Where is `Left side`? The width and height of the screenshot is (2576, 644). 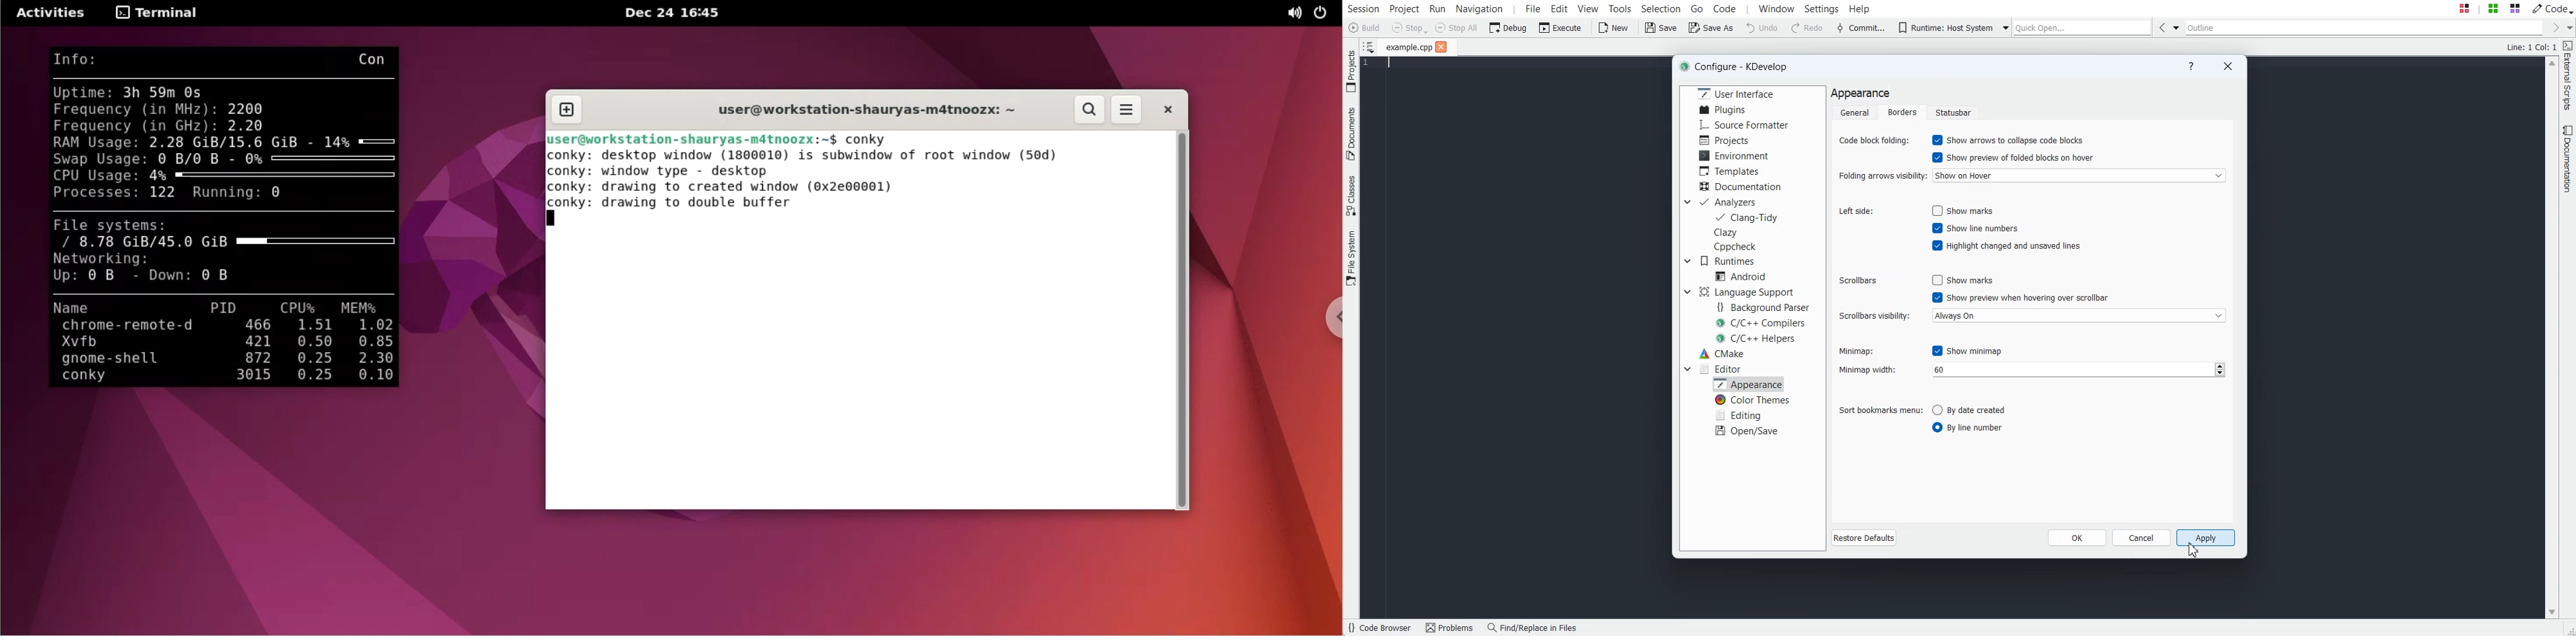 Left side is located at coordinates (1857, 211).